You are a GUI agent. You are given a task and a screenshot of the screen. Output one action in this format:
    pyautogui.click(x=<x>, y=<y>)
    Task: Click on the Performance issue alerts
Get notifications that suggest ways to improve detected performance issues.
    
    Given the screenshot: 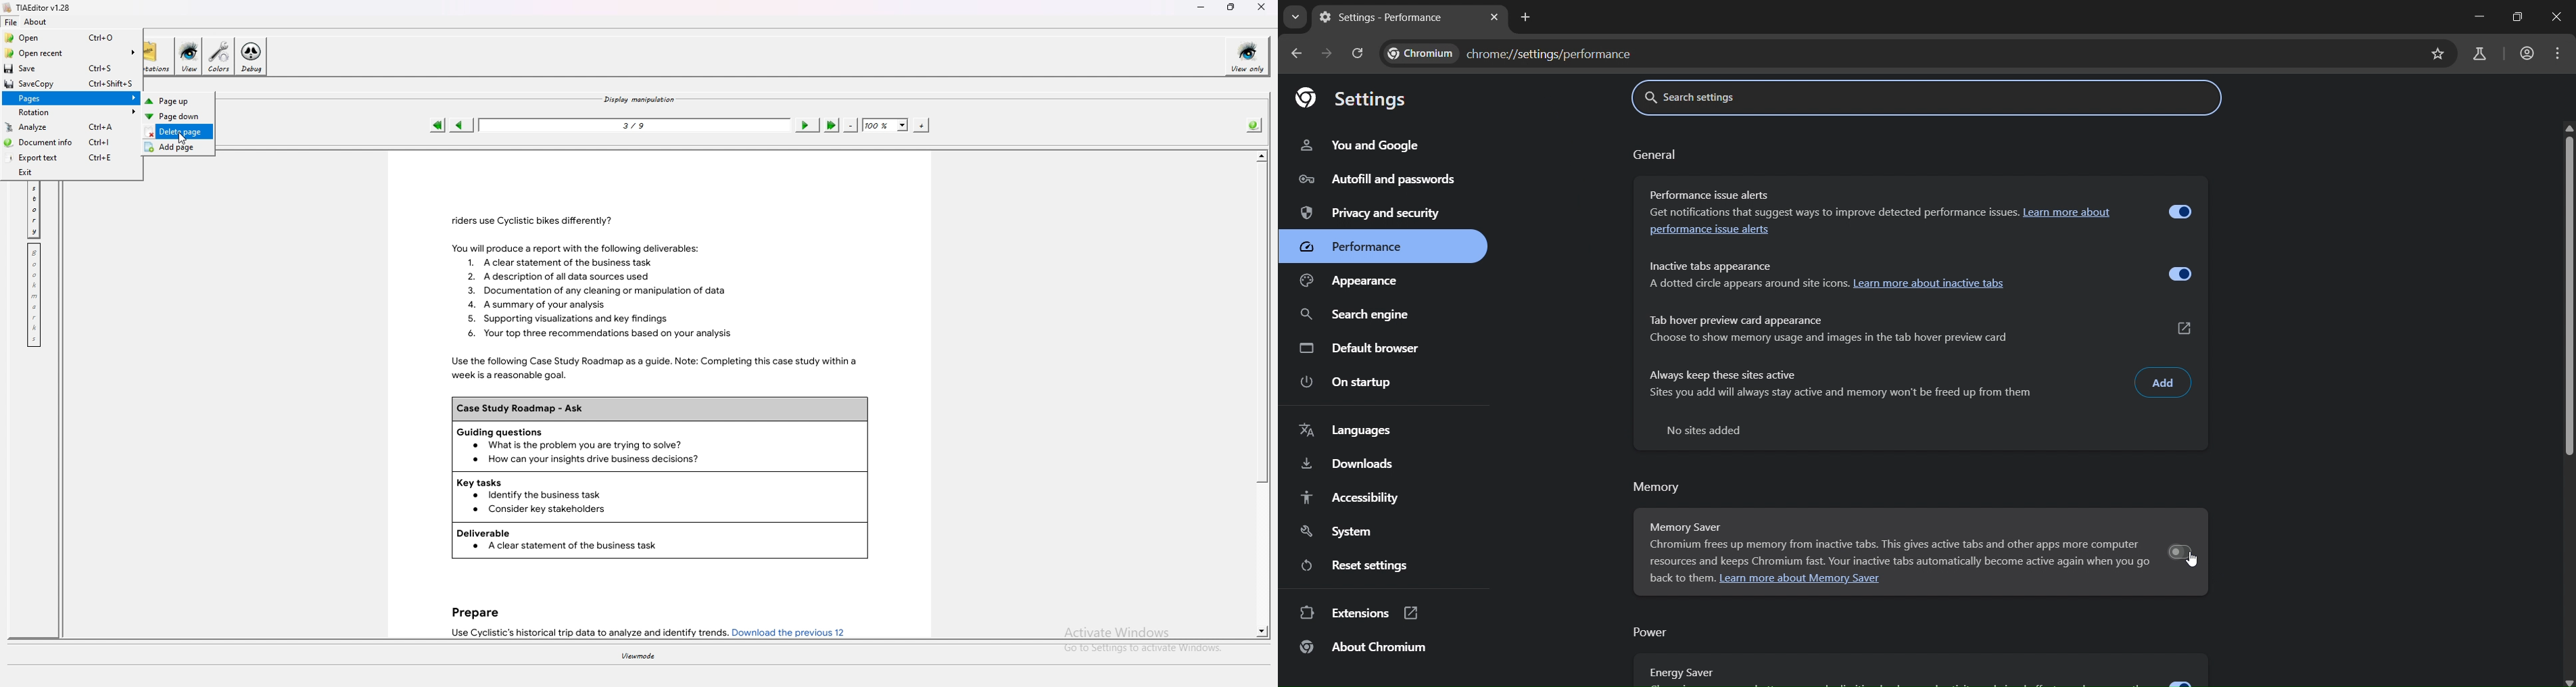 What is the action you would take?
    pyautogui.click(x=1832, y=201)
    